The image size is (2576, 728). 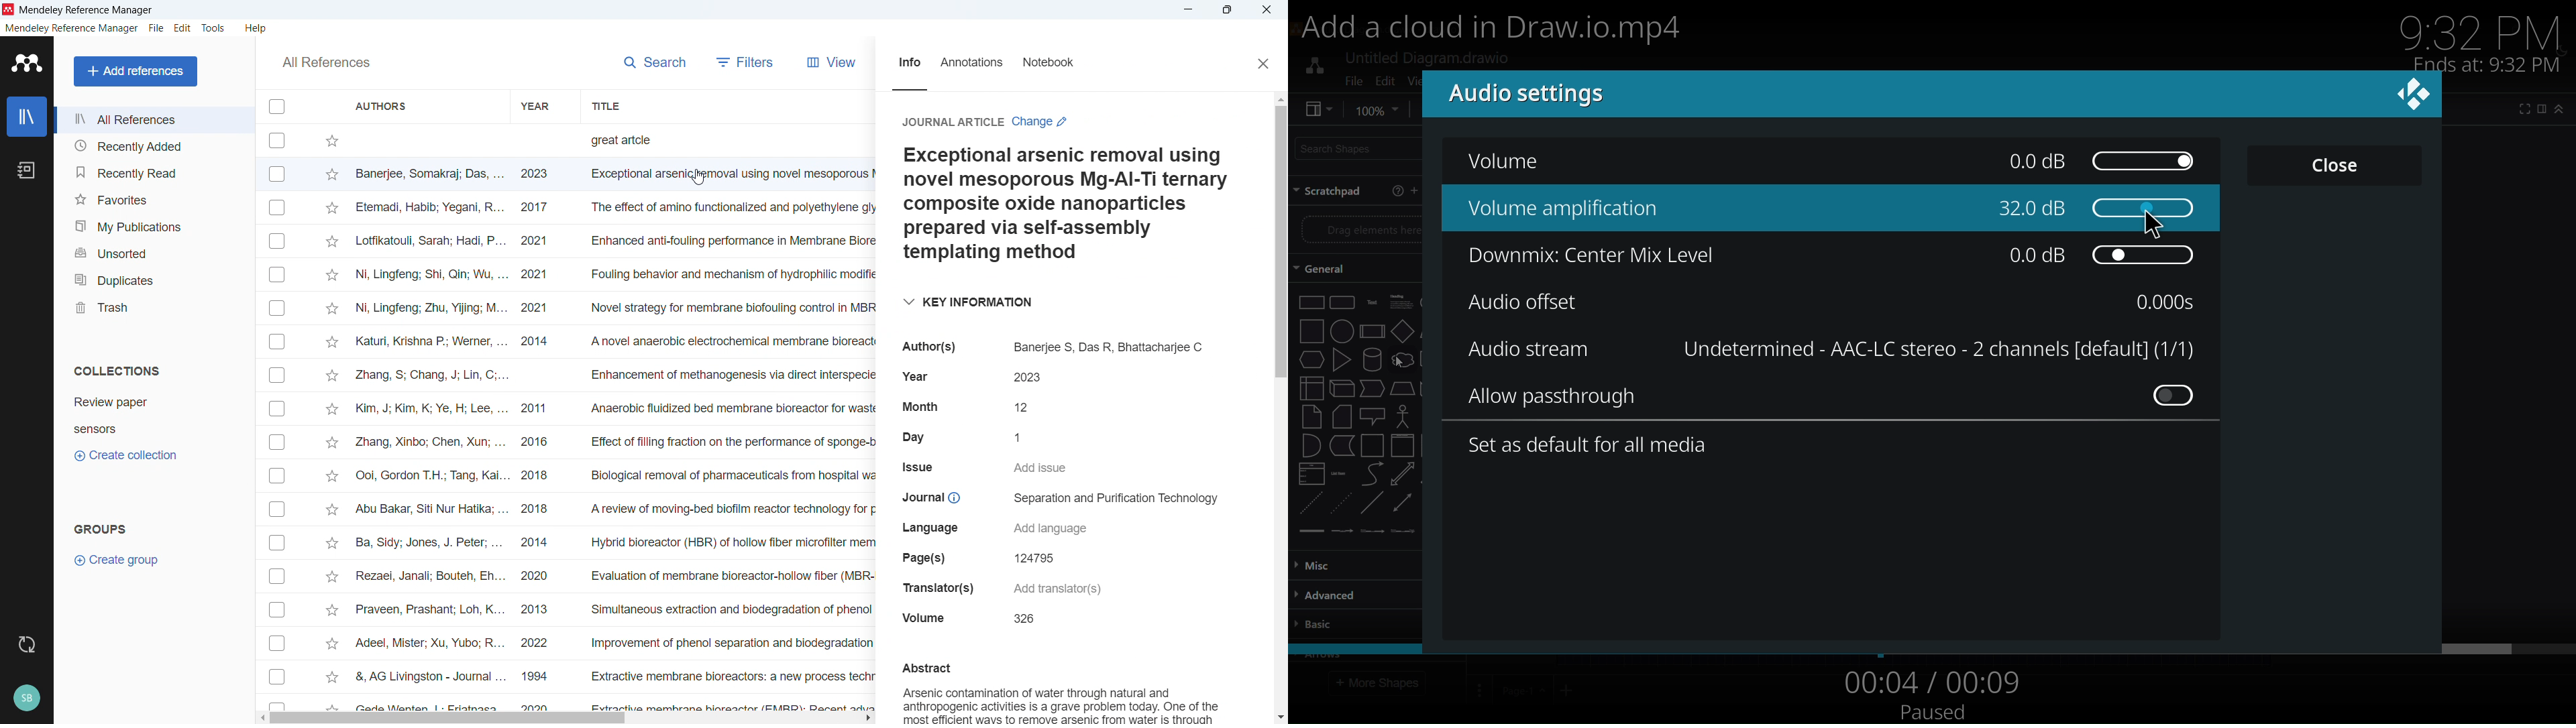 I want to click on add references, so click(x=135, y=71).